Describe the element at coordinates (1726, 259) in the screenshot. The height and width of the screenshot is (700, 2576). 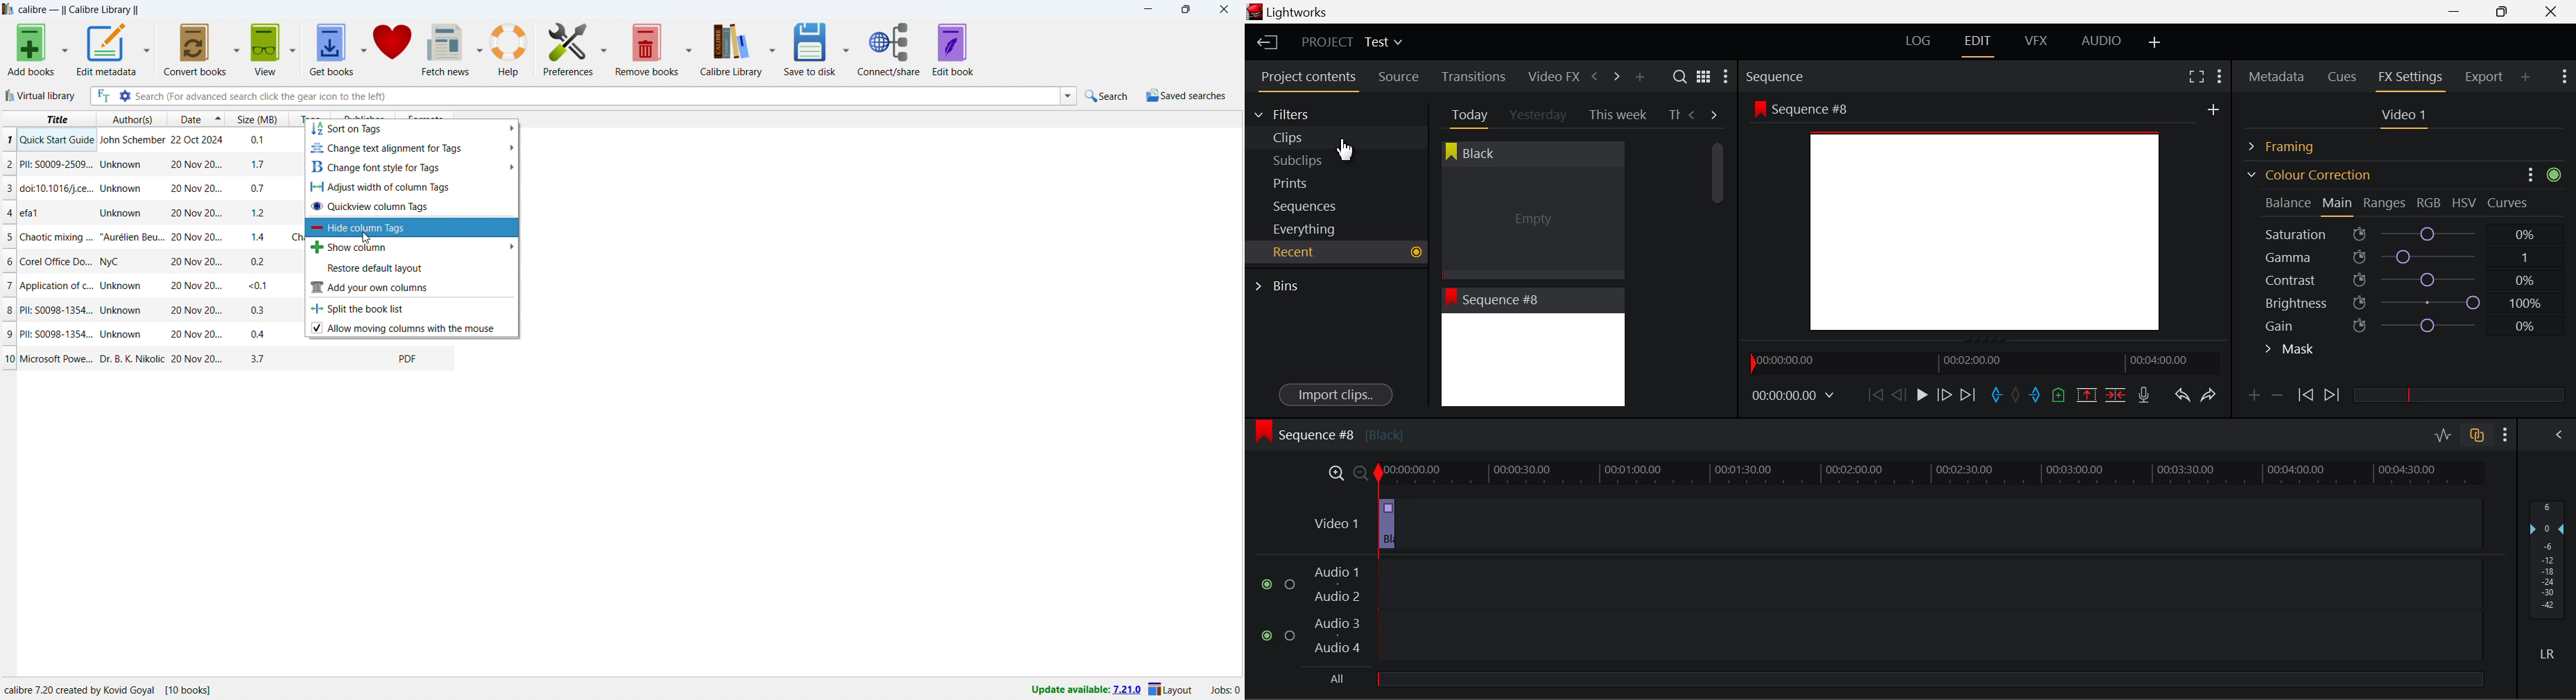
I see `Scroll Bar` at that location.